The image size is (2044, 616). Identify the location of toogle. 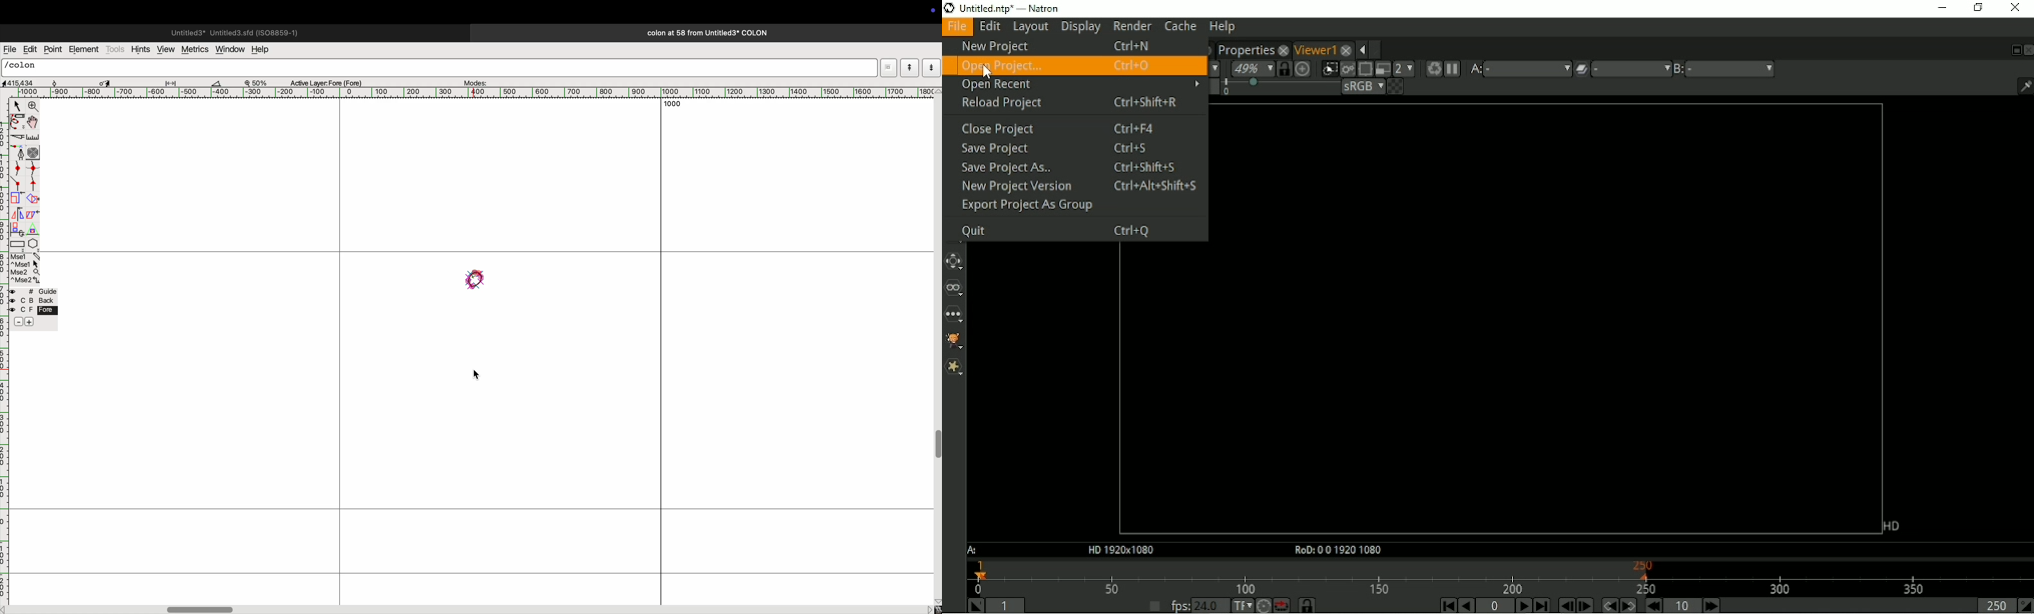
(32, 123).